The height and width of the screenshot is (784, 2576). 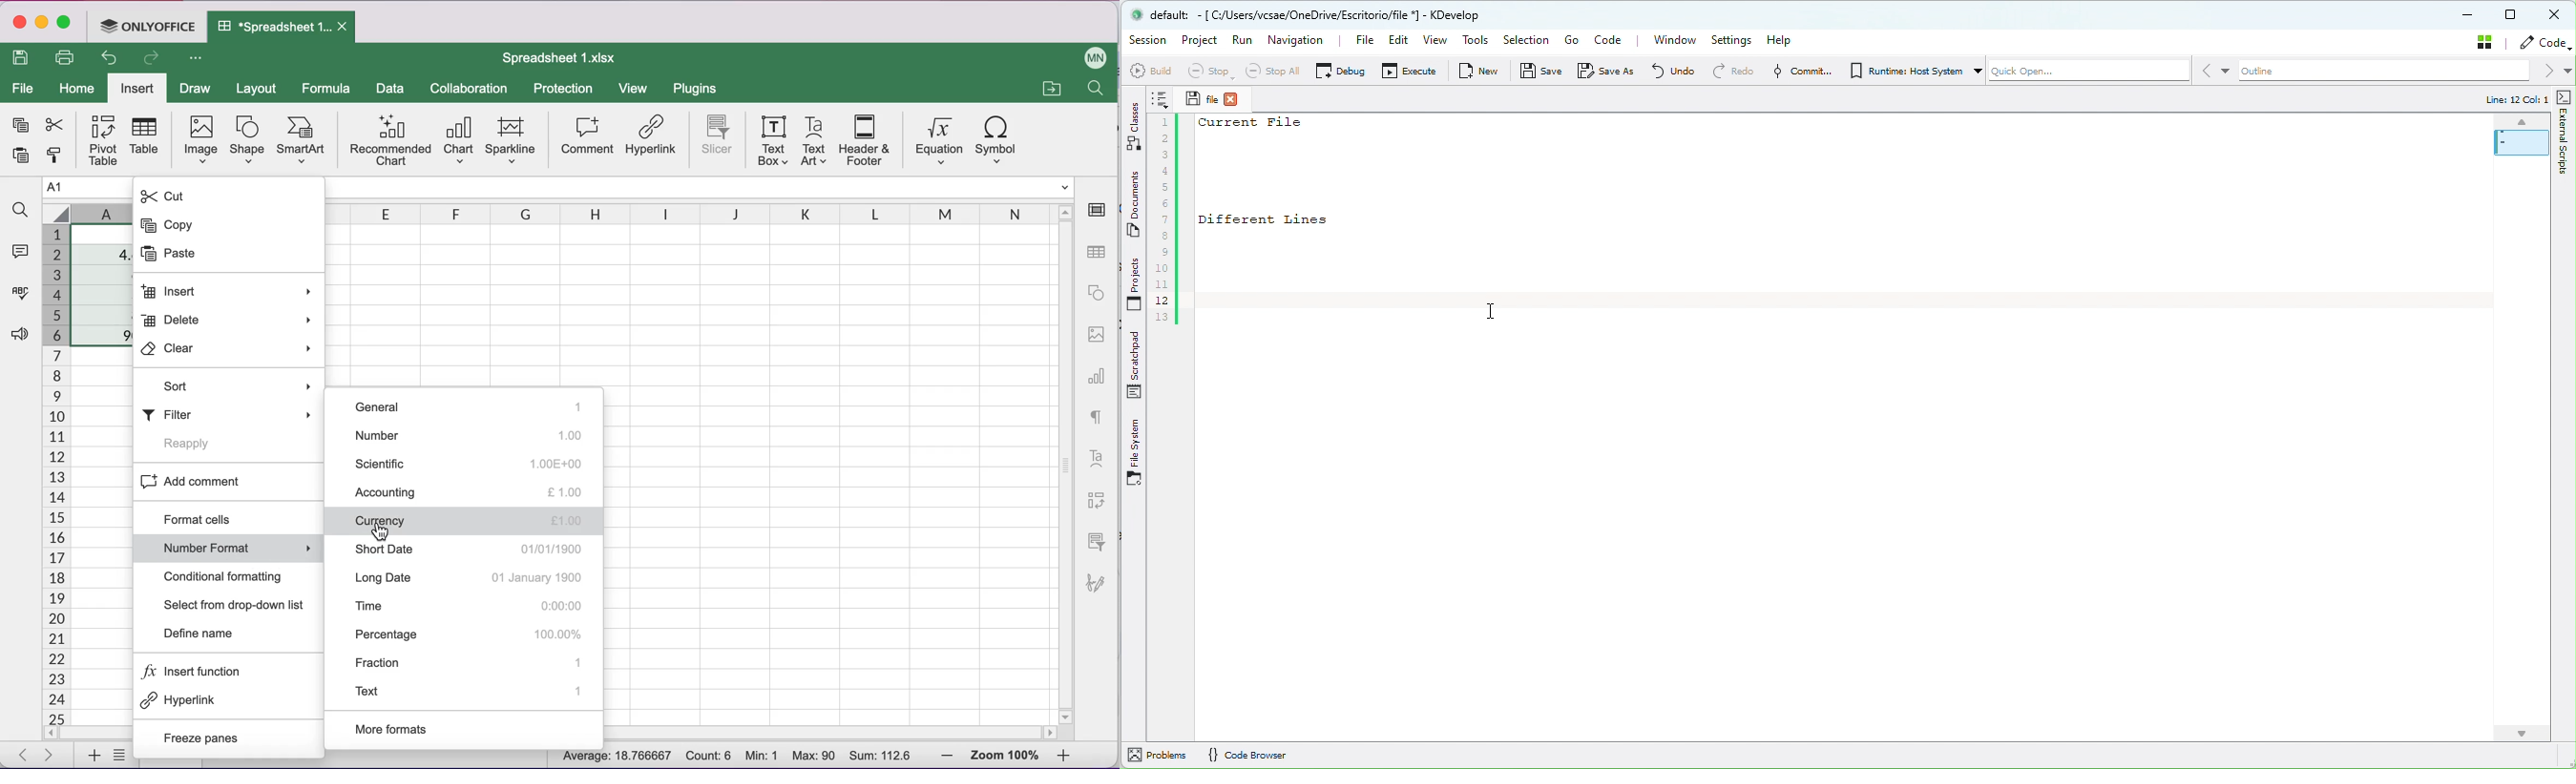 I want to click on table, so click(x=1095, y=252).